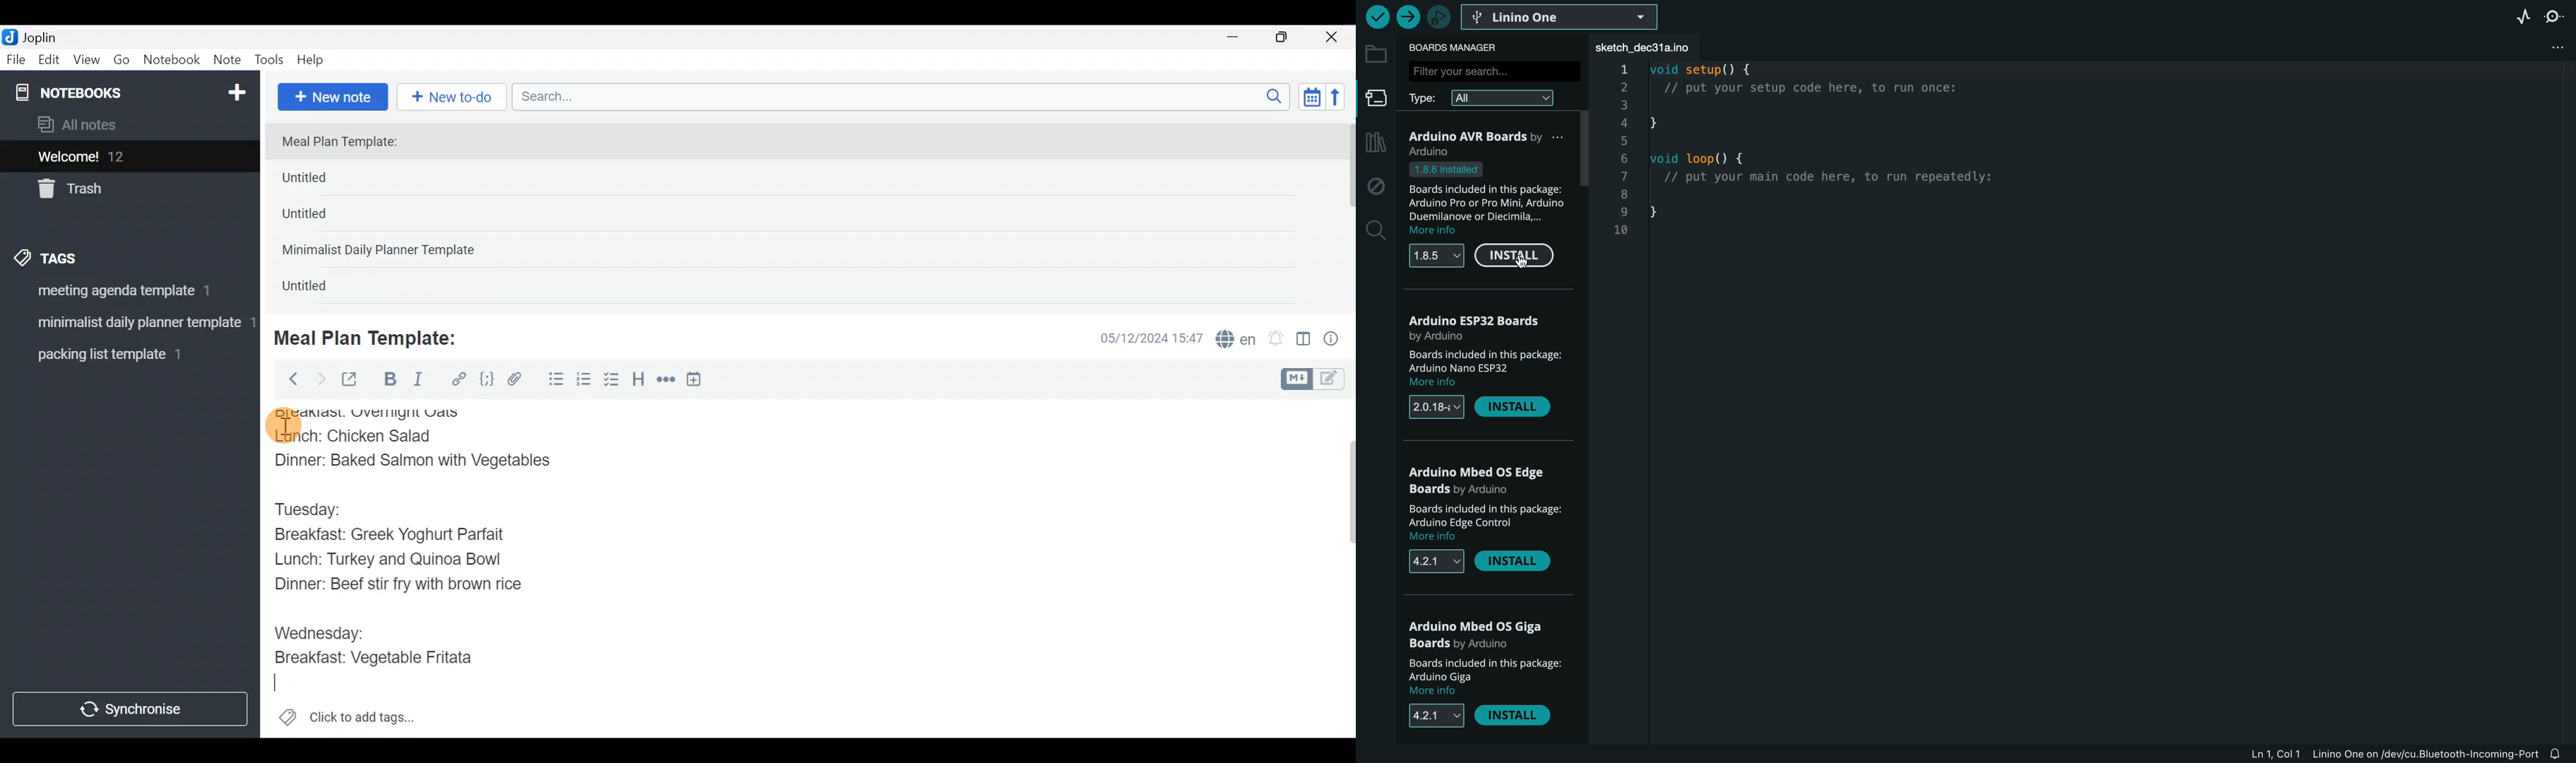 The height and width of the screenshot is (784, 2576). What do you see at coordinates (121, 63) in the screenshot?
I see `Go` at bounding box center [121, 63].